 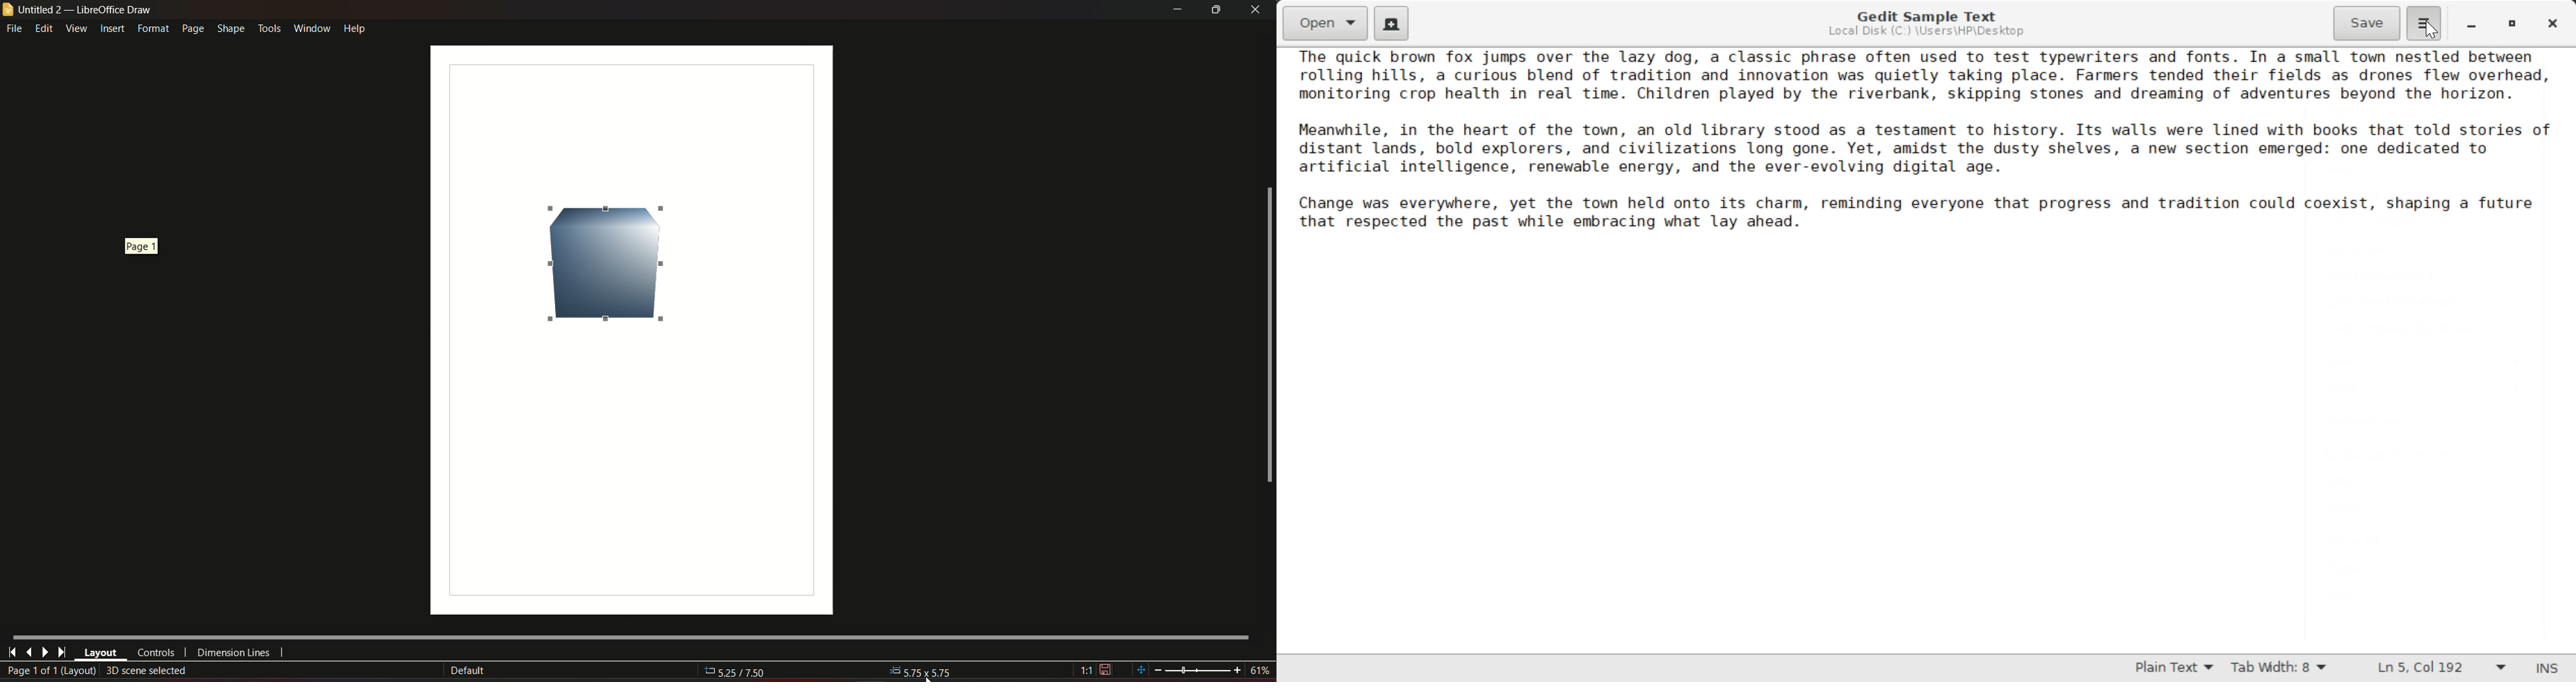 I want to click on page 1 of 1, so click(x=51, y=671).